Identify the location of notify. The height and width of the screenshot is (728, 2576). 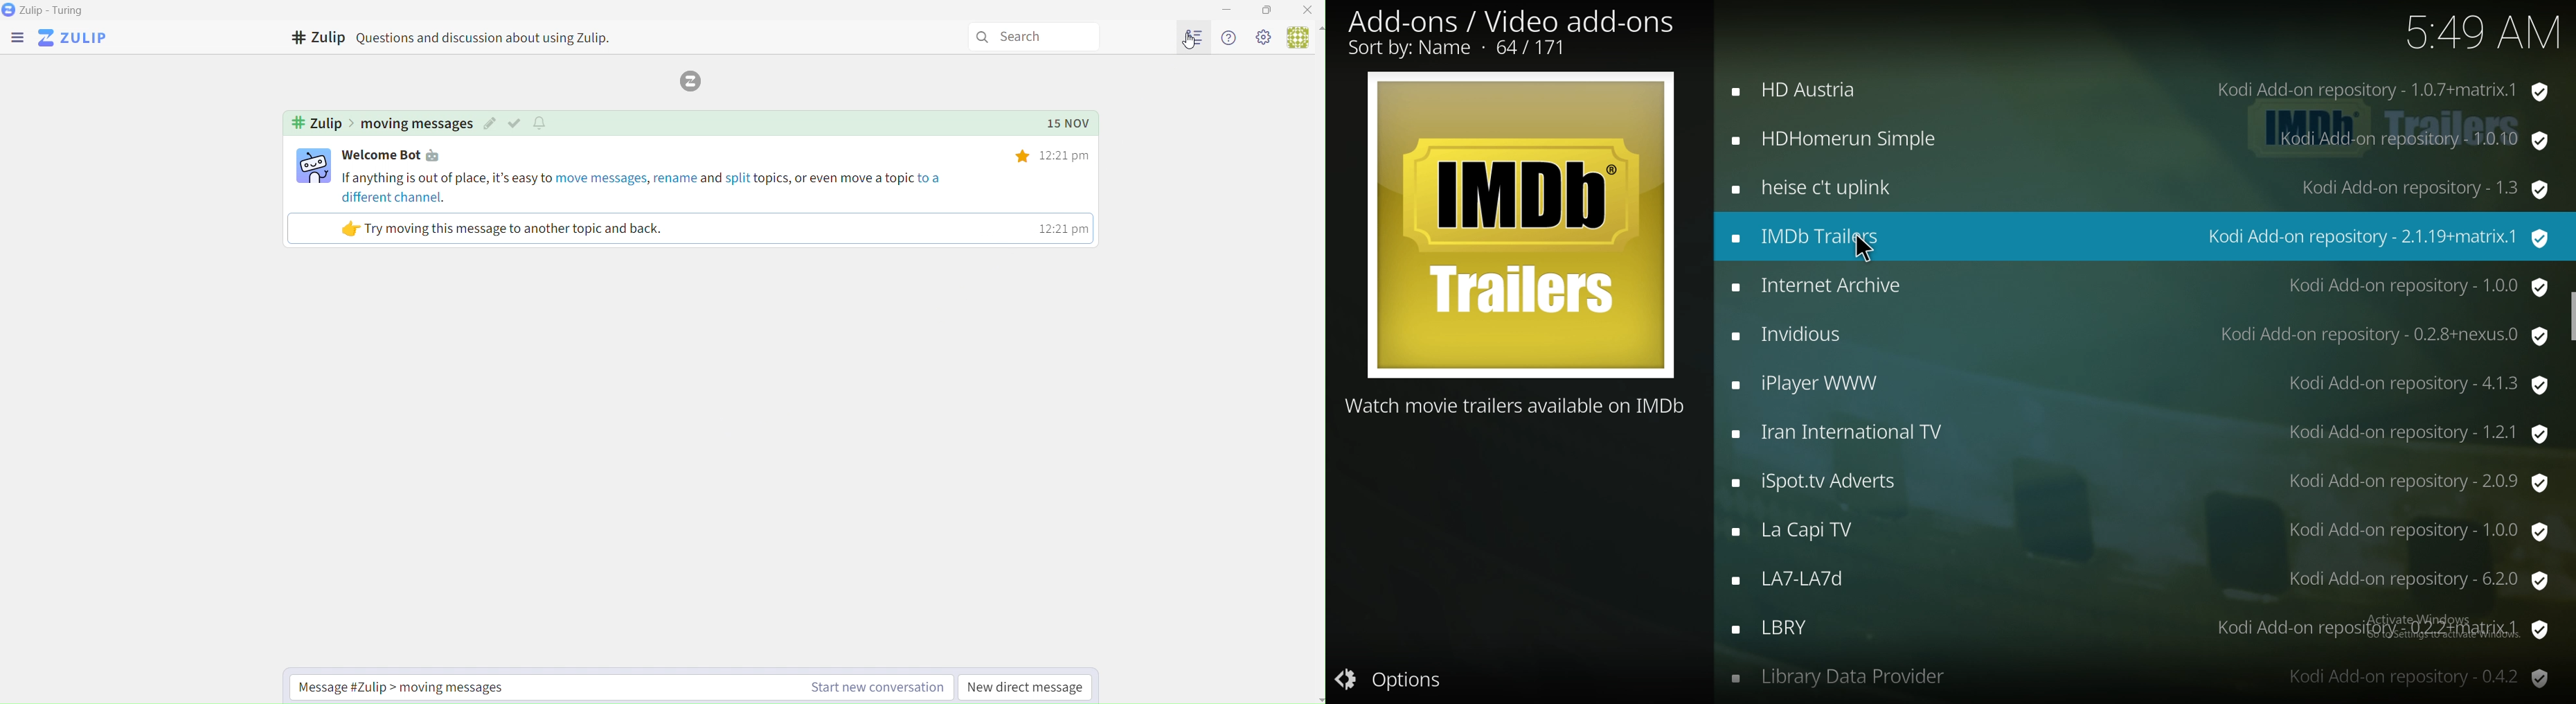
(542, 122).